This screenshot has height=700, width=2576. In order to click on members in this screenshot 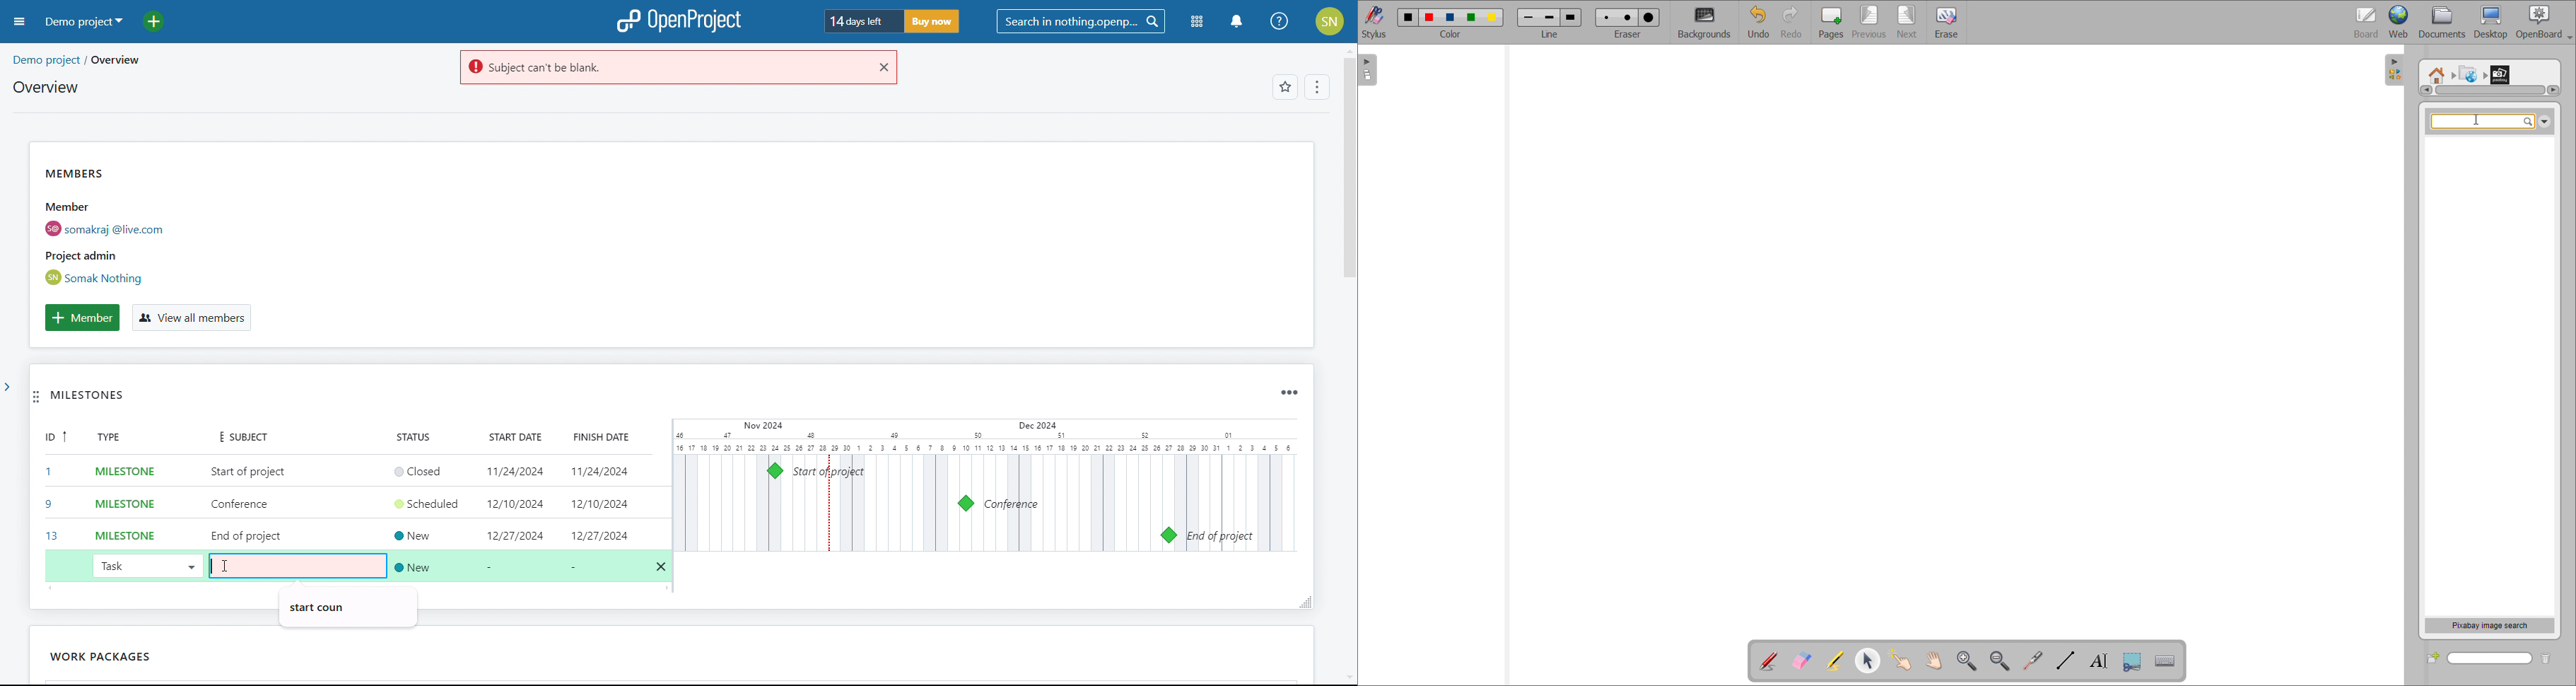, I will do `click(130, 226)`.